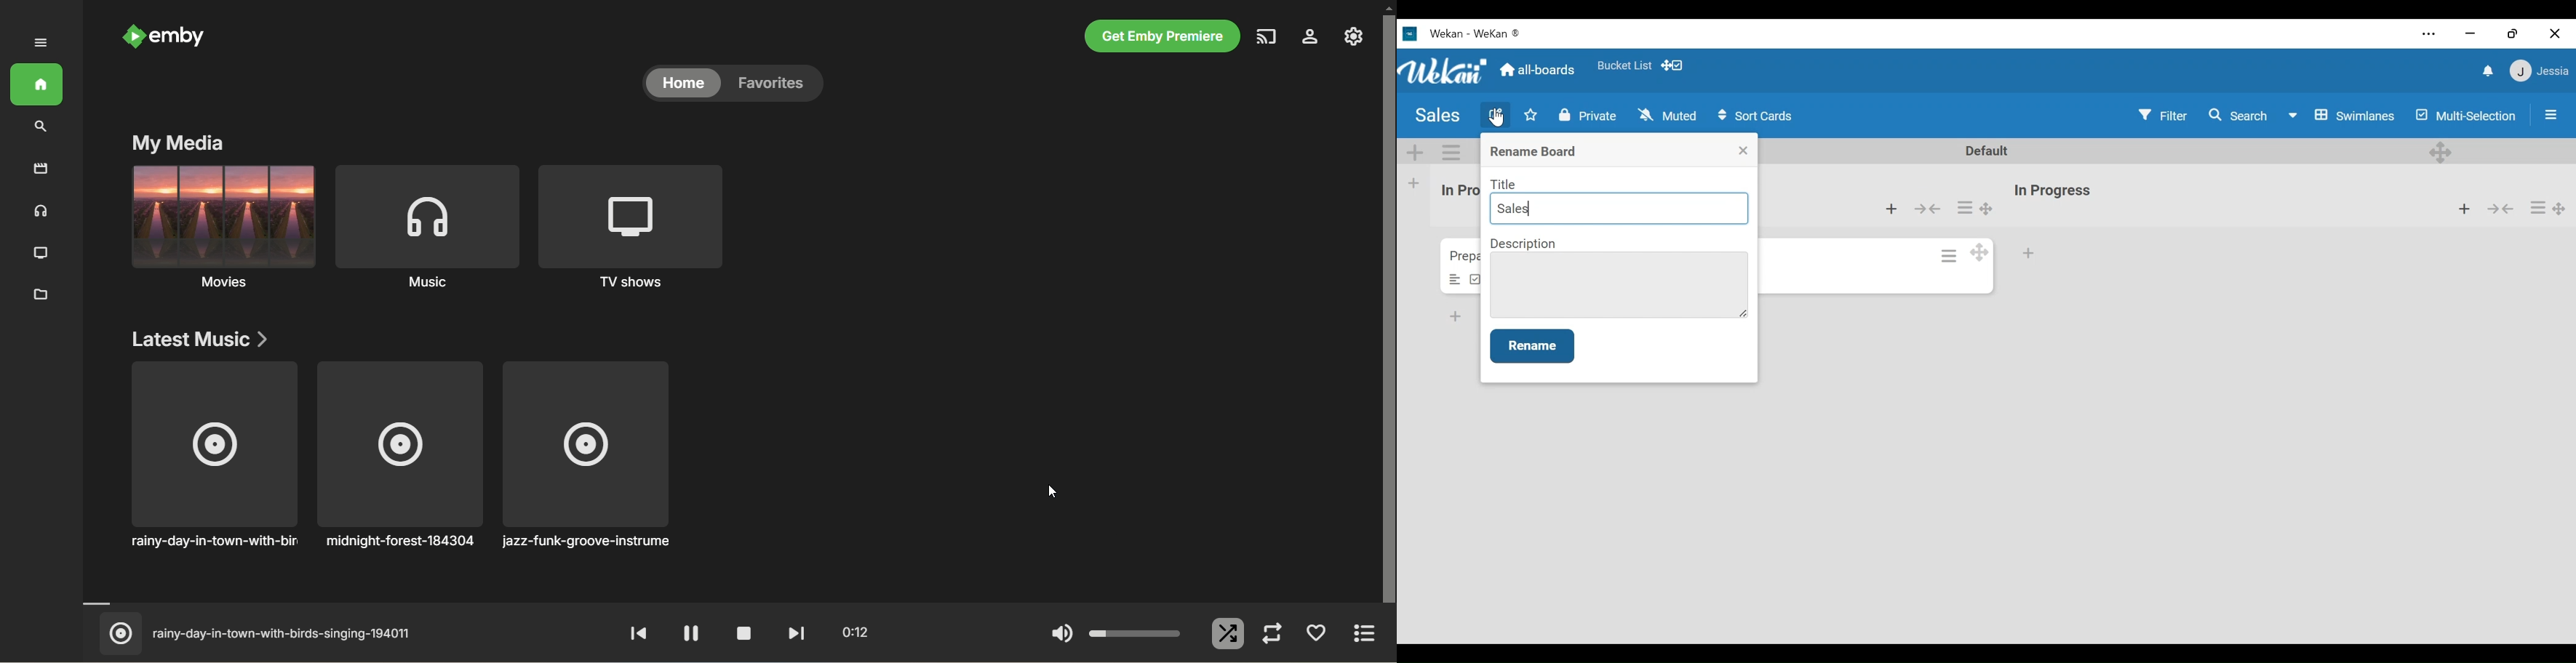 This screenshot has height=672, width=2576. Describe the element at coordinates (36, 172) in the screenshot. I see `movies` at that location.